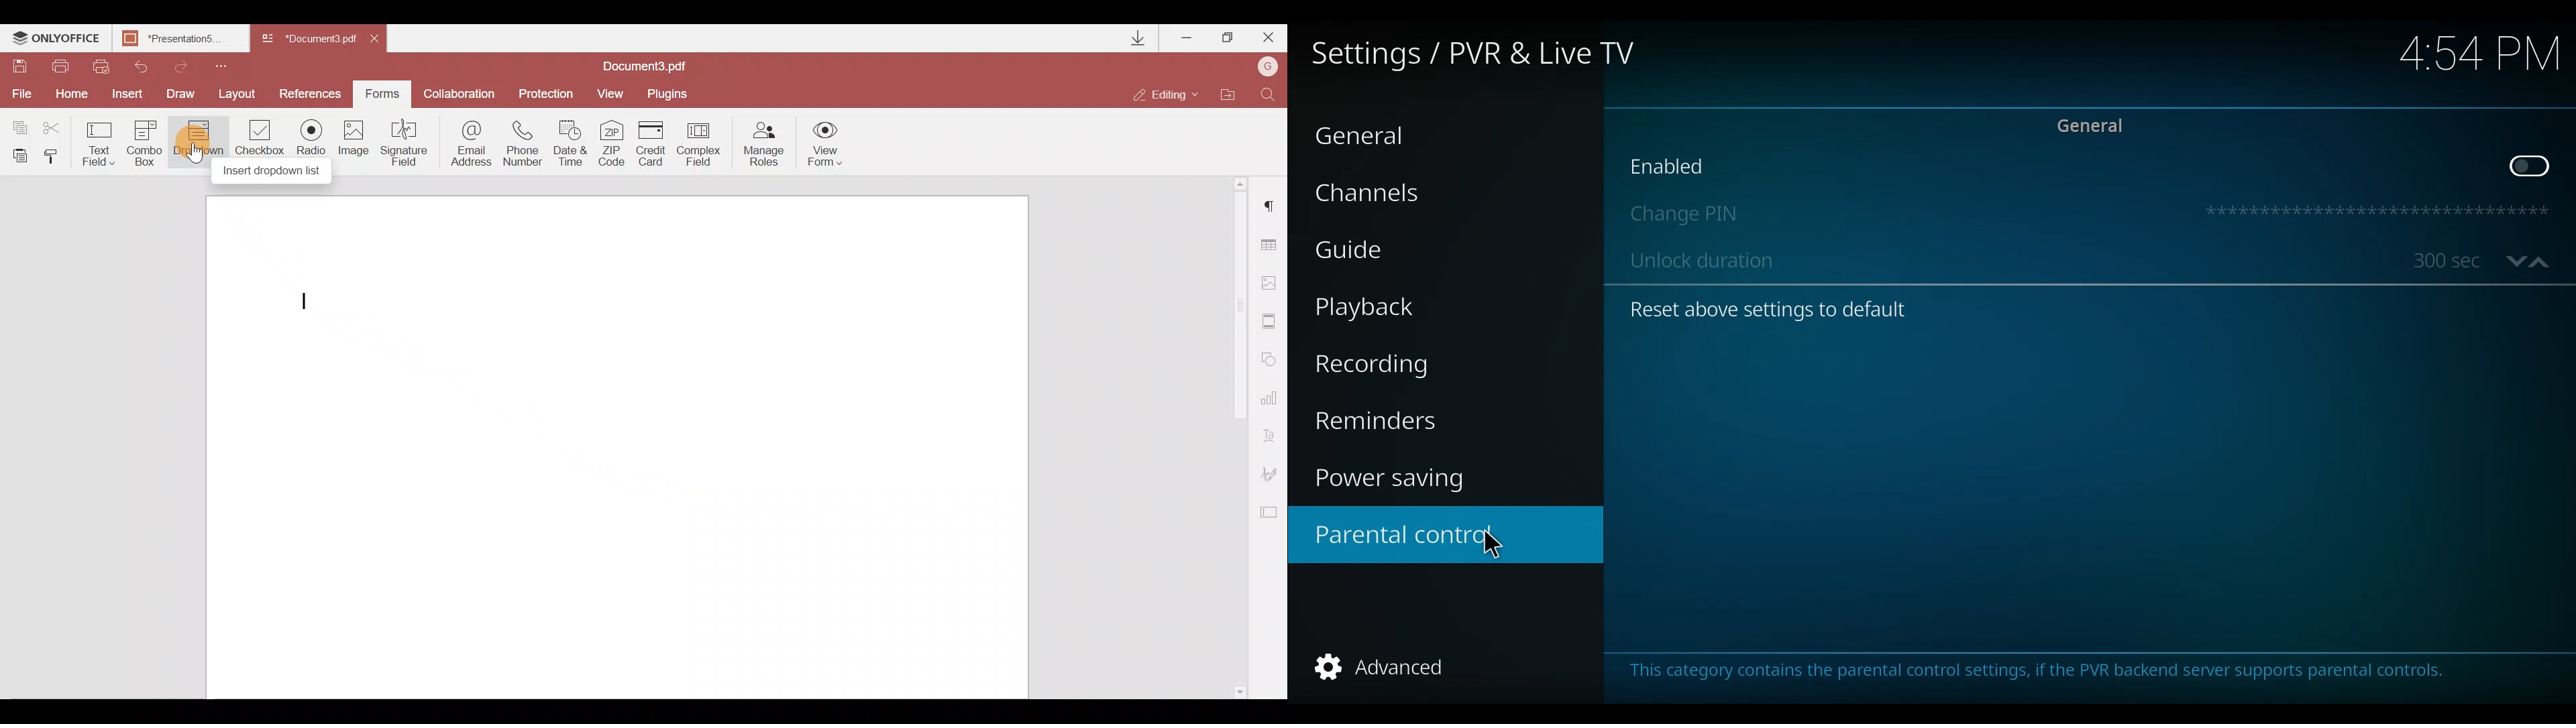 This screenshot has height=728, width=2576. Describe the element at coordinates (573, 143) in the screenshot. I see `Date & time` at that location.